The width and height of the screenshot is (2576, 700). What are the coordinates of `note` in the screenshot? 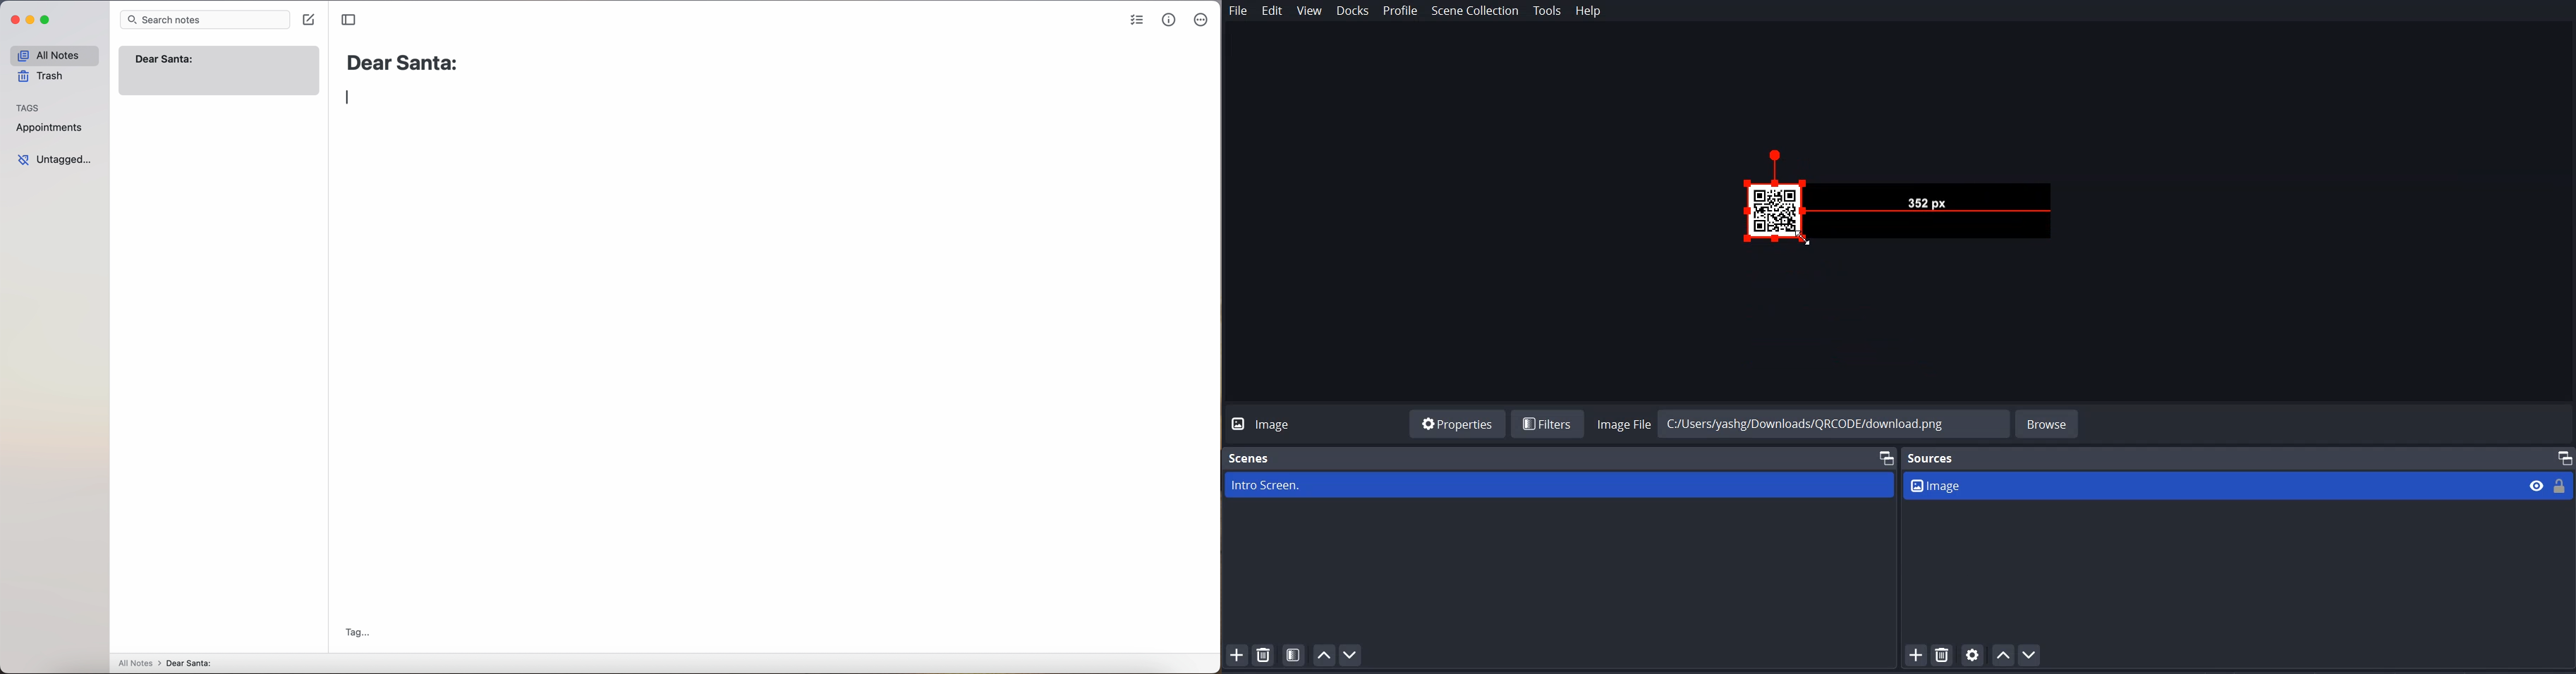 It's located at (219, 72).